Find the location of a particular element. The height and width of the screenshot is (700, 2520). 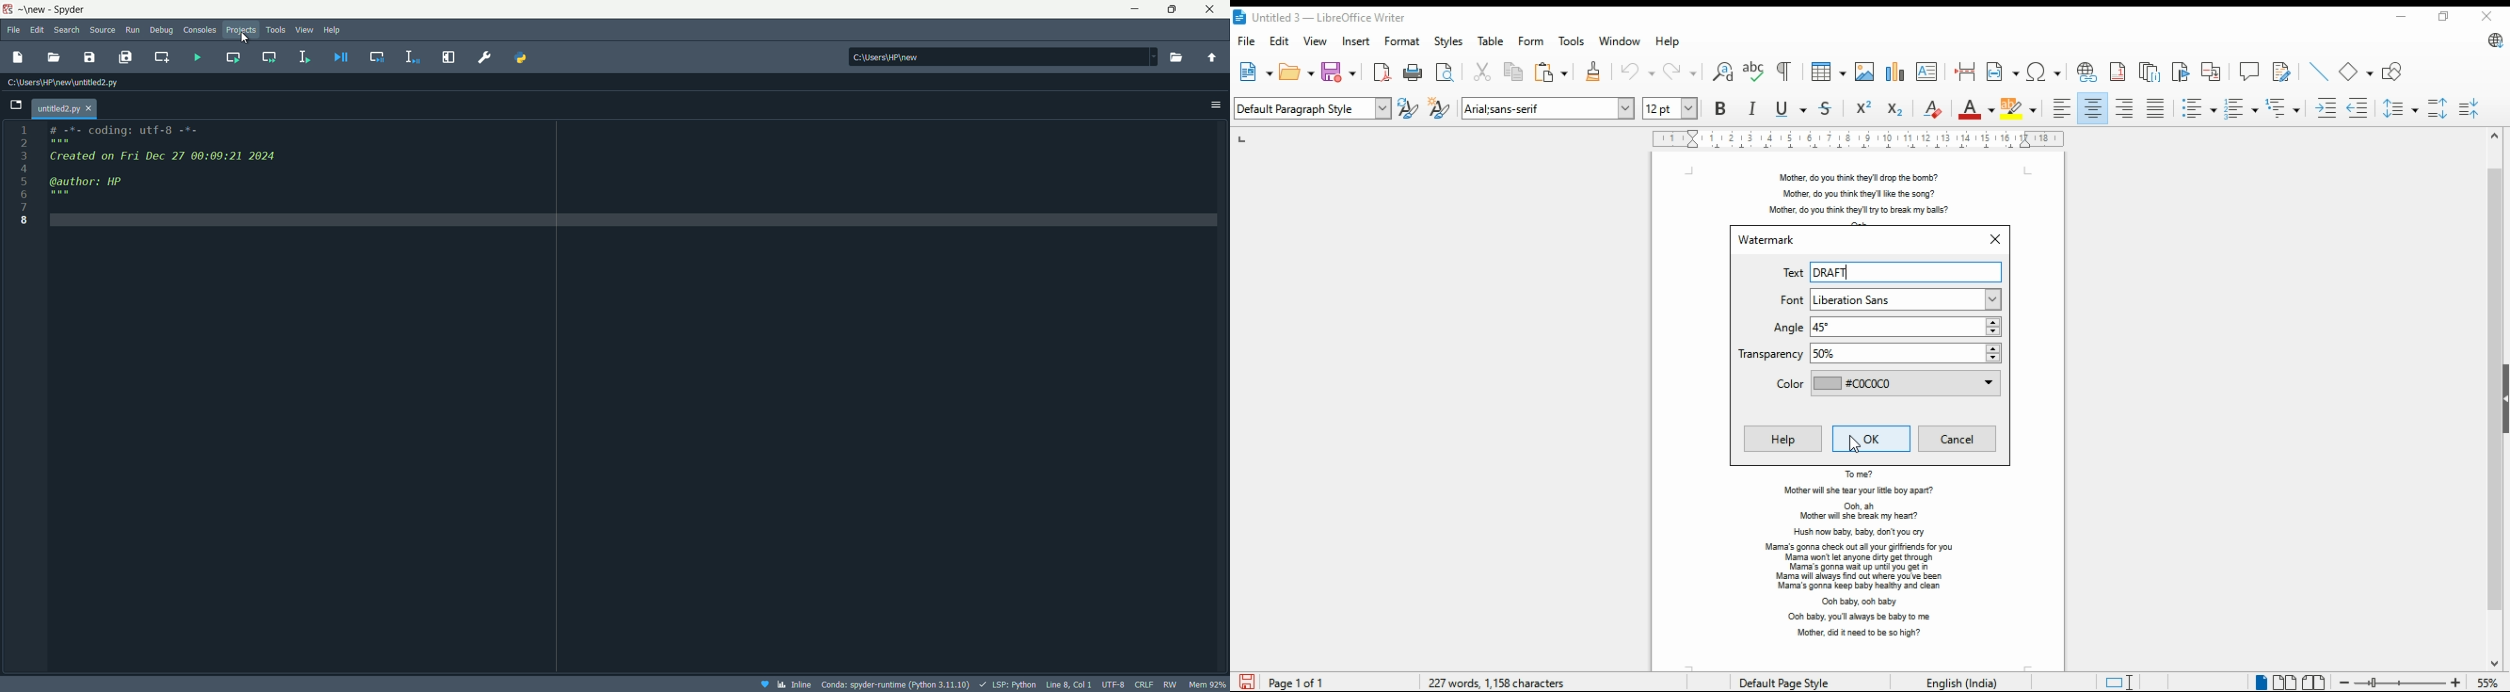

close  is located at coordinates (1210, 8).